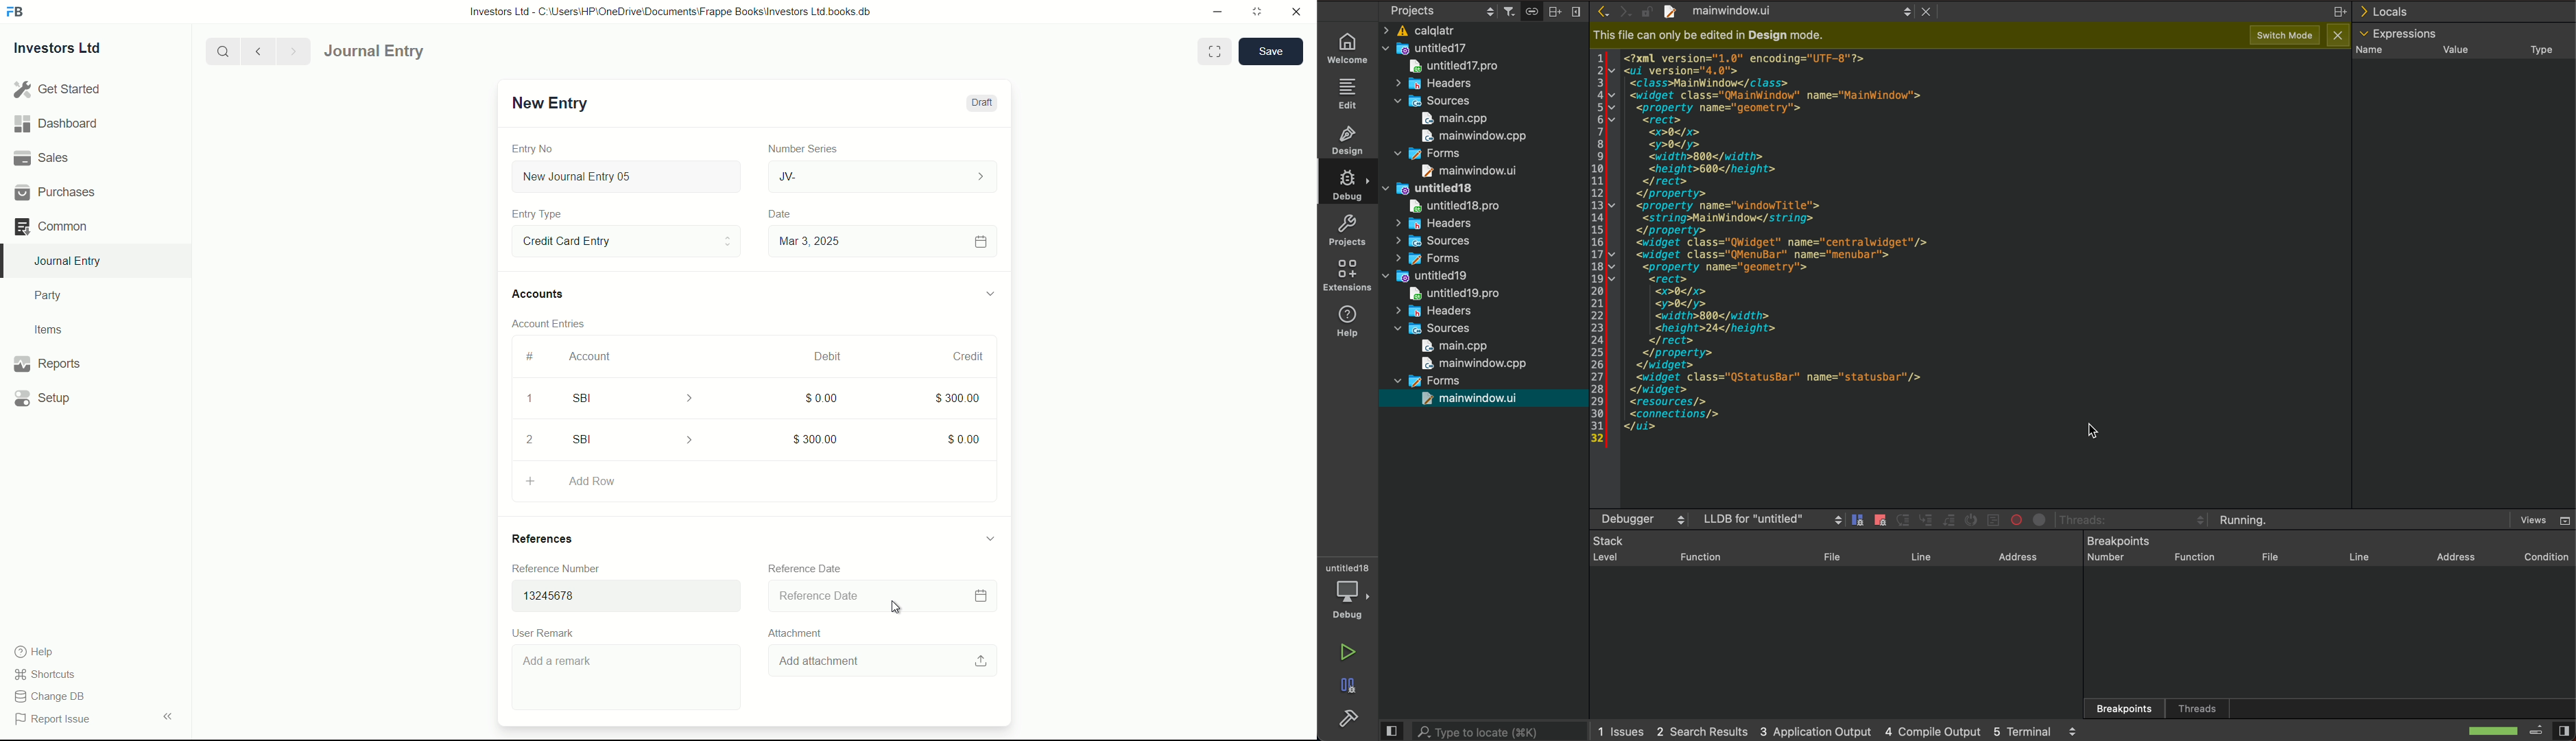 The width and height of the screenshot is (2576, 756). Describe the element at coordinates (48, 674) in the screenshot. I see `shortcuts` at that location.